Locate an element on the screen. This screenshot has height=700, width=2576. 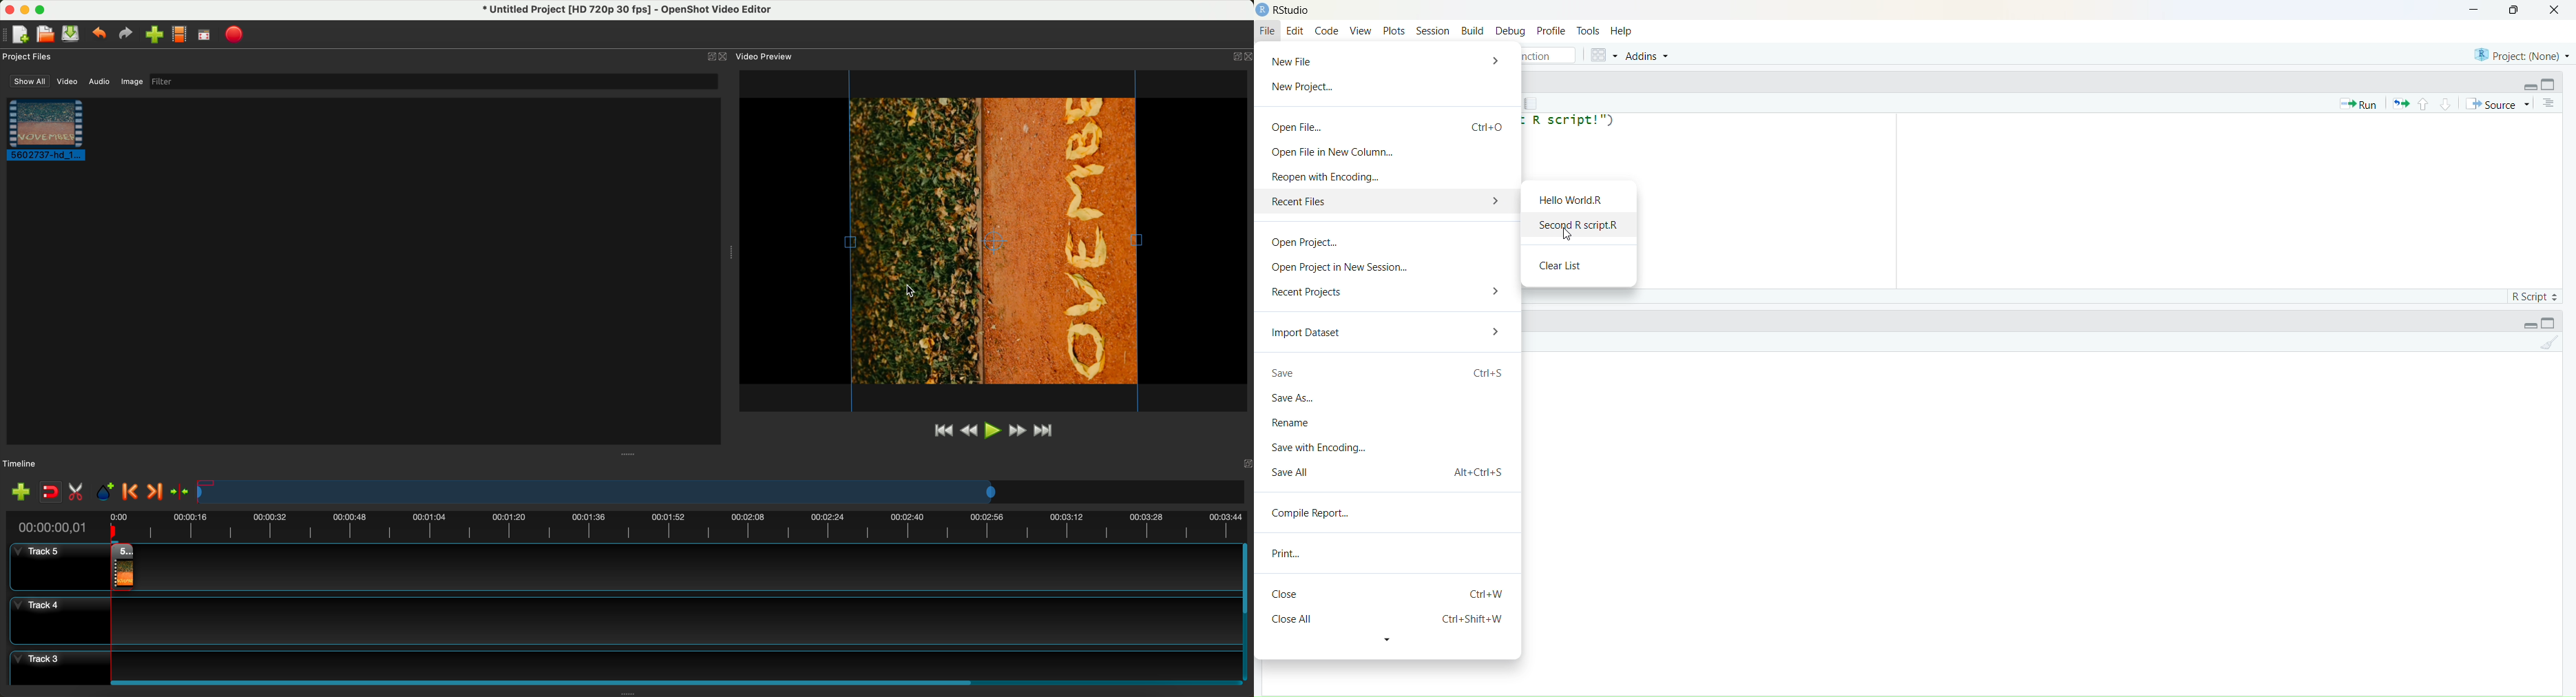
choose profile is located at coordinates (179, 34).